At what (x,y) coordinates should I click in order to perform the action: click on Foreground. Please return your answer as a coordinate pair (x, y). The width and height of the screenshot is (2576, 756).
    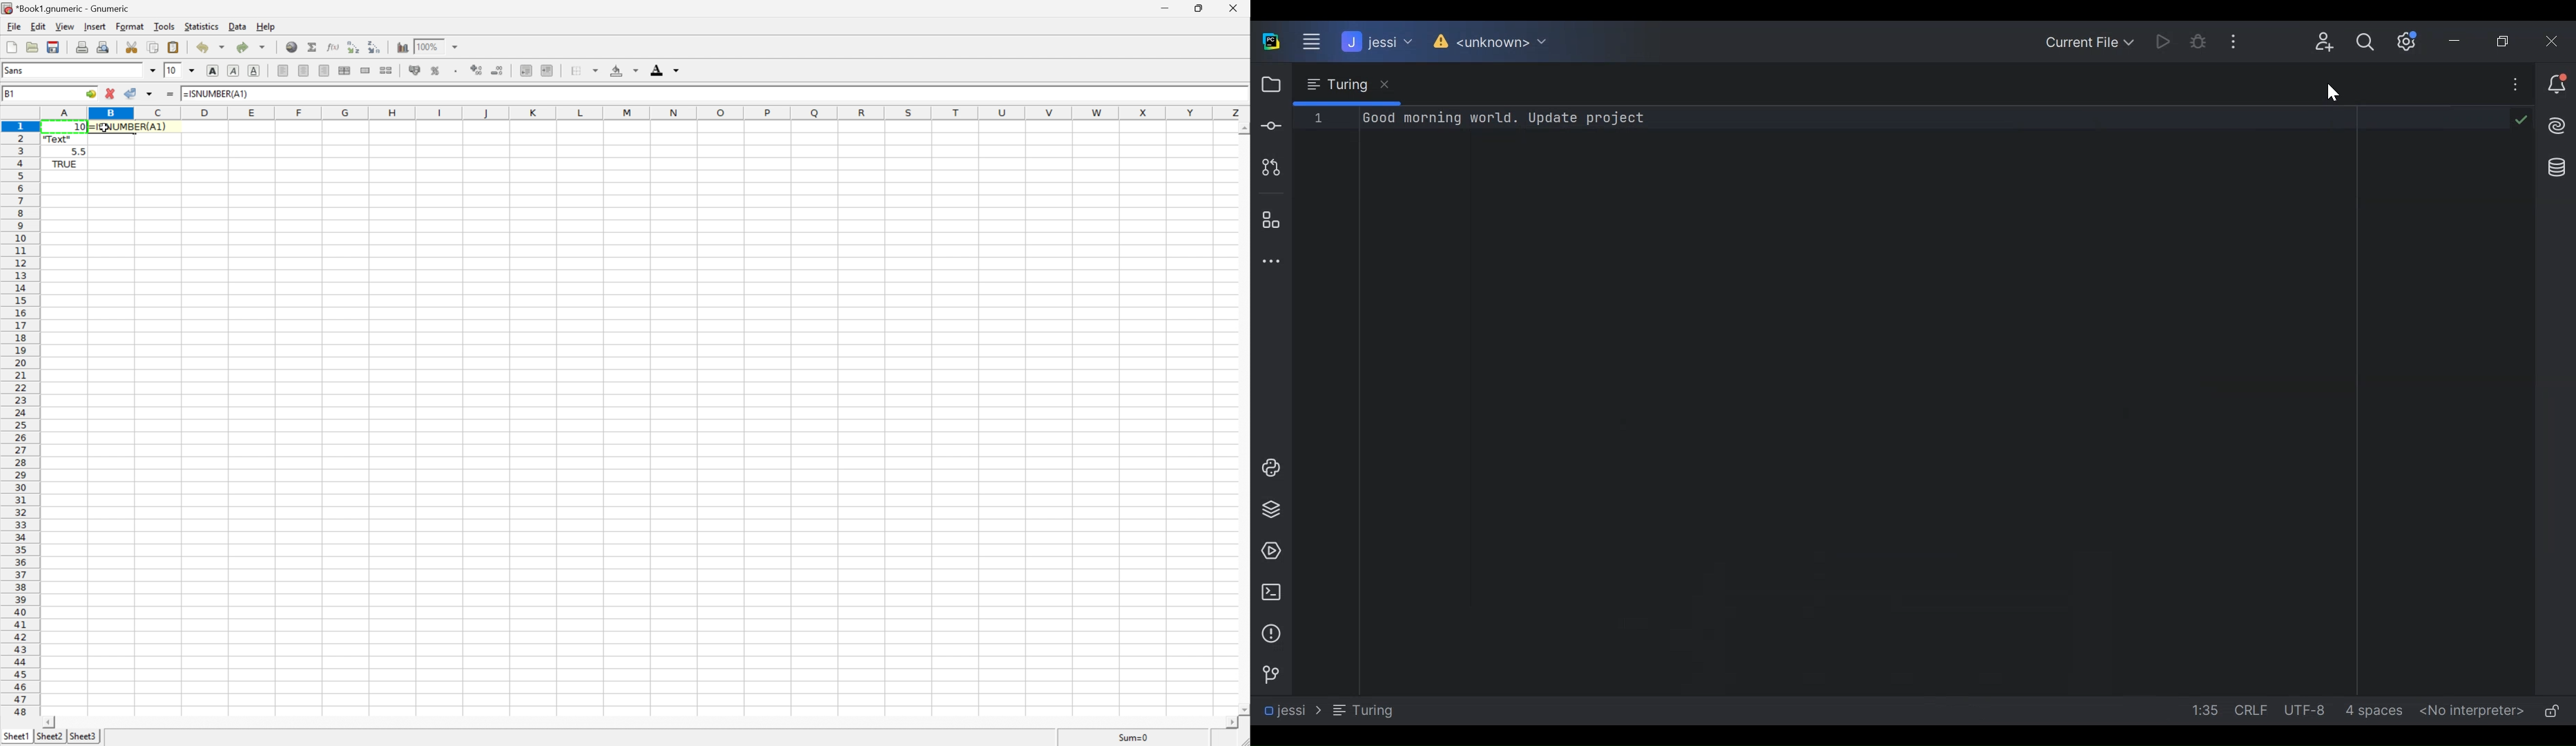
    Looking at the image, I should click on (667, 69).